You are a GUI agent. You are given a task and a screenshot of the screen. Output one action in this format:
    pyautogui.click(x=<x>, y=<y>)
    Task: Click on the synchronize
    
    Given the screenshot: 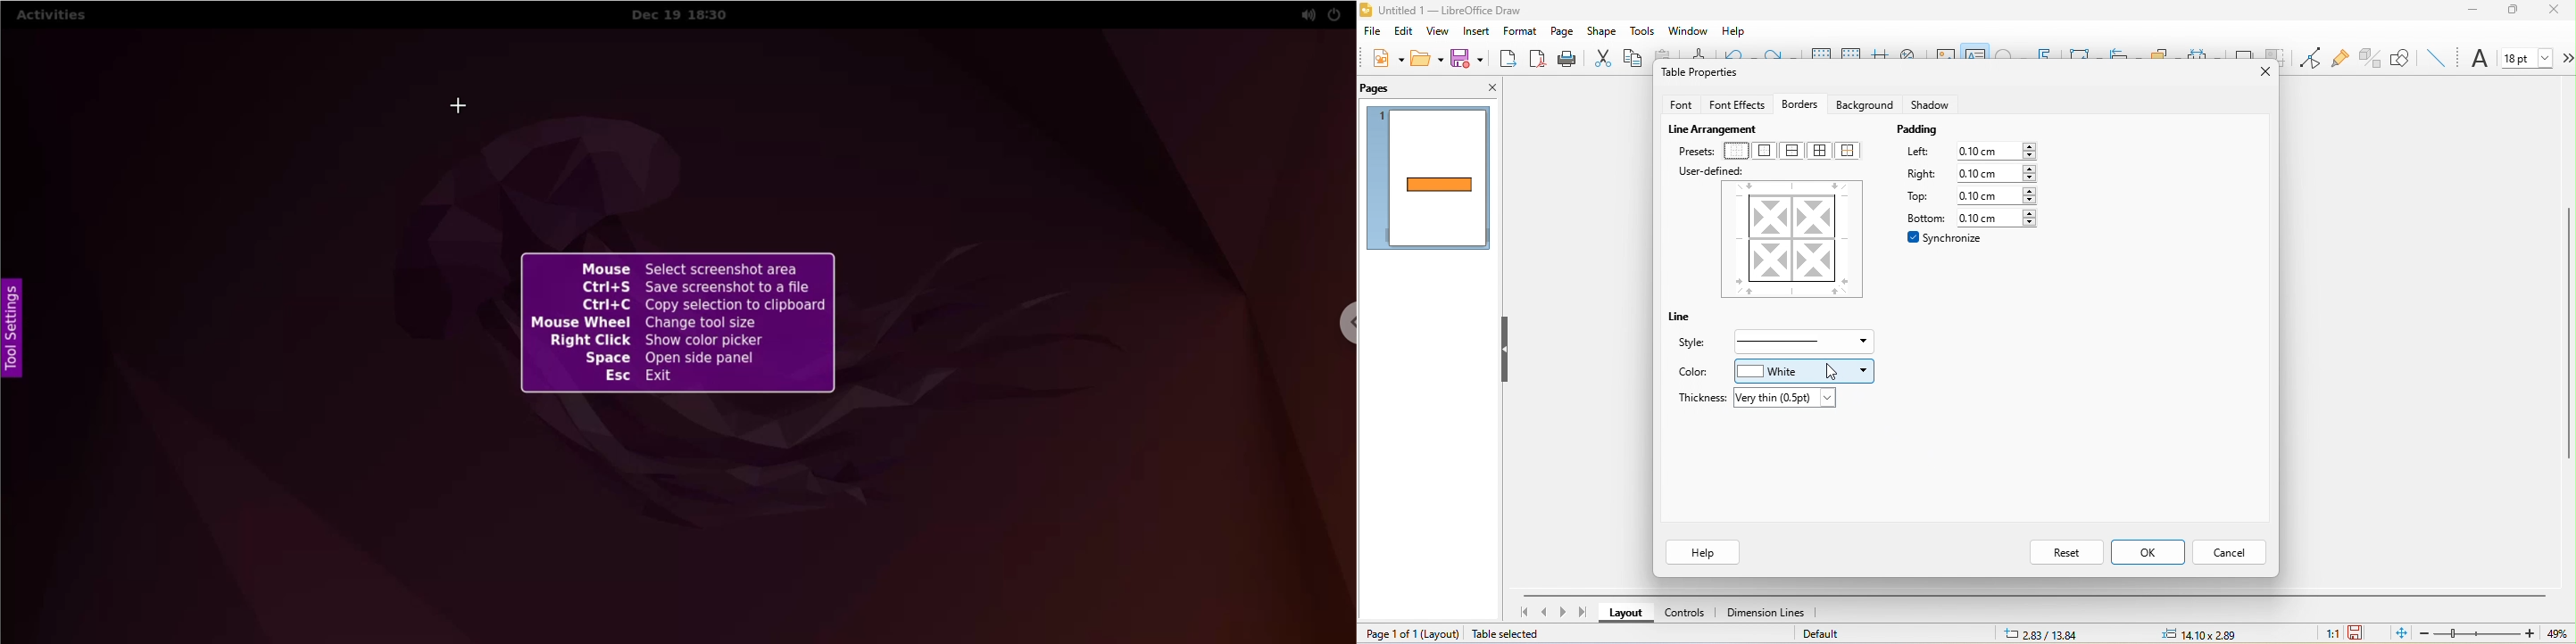 What is the action you would take?
    pyautogui.click(x=1946, y=237)
    